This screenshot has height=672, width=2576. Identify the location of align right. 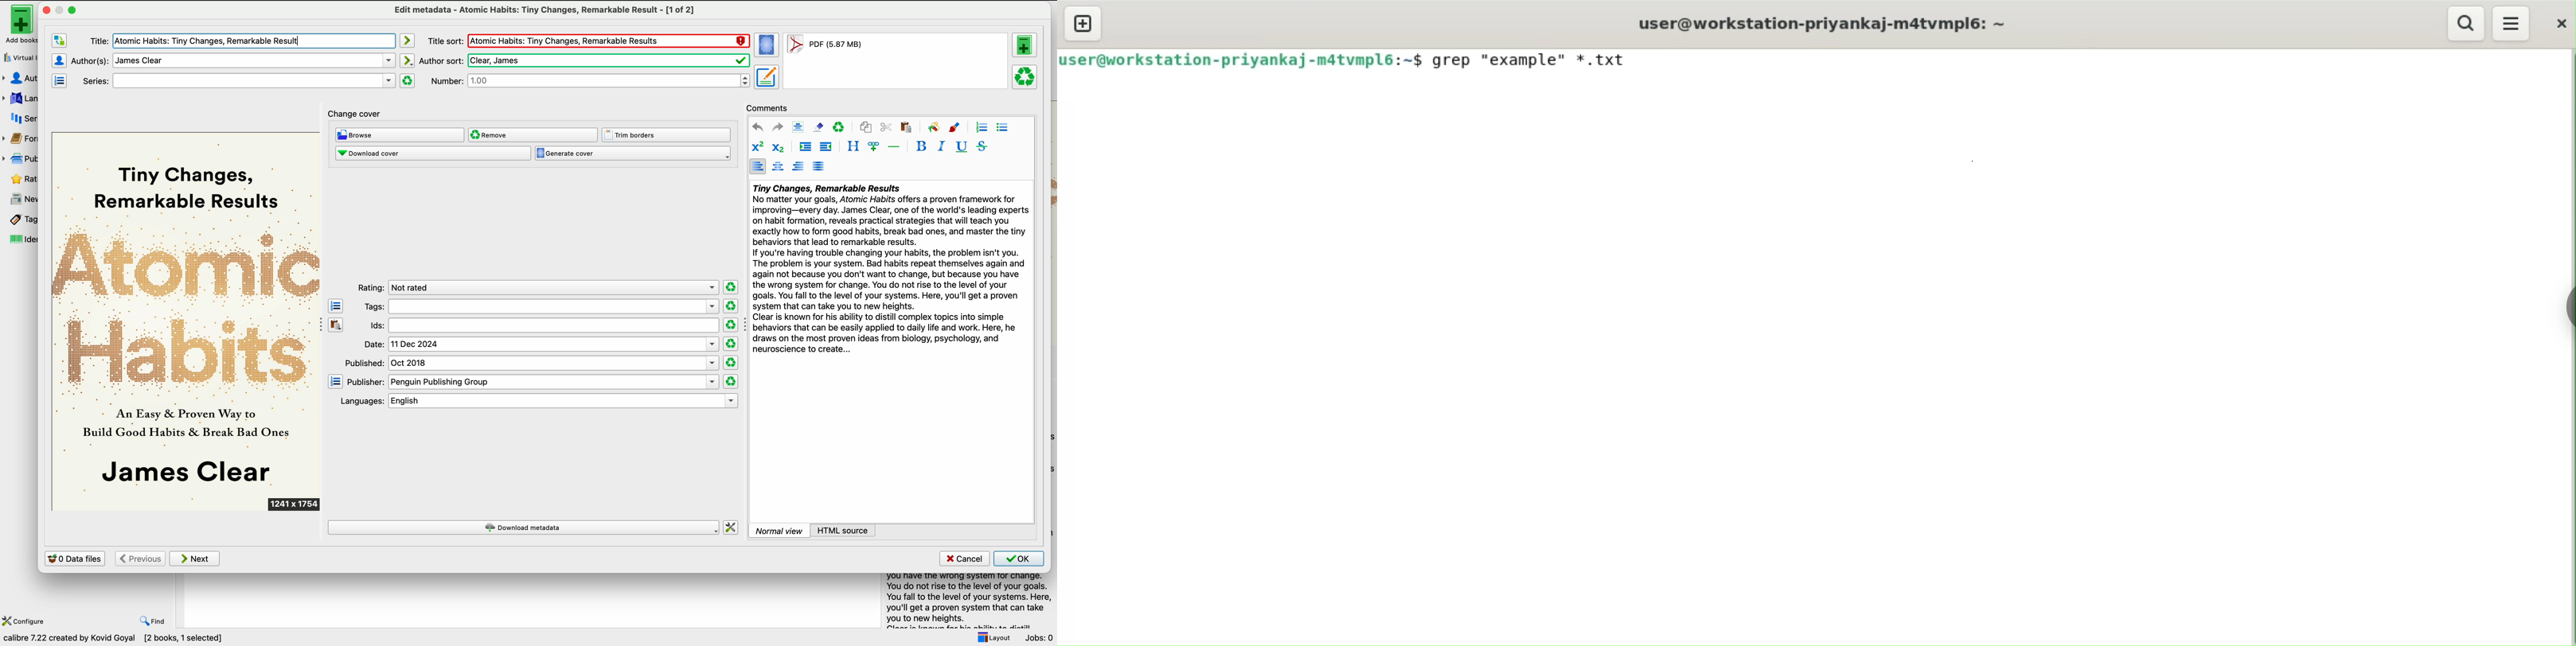
(799, 166).